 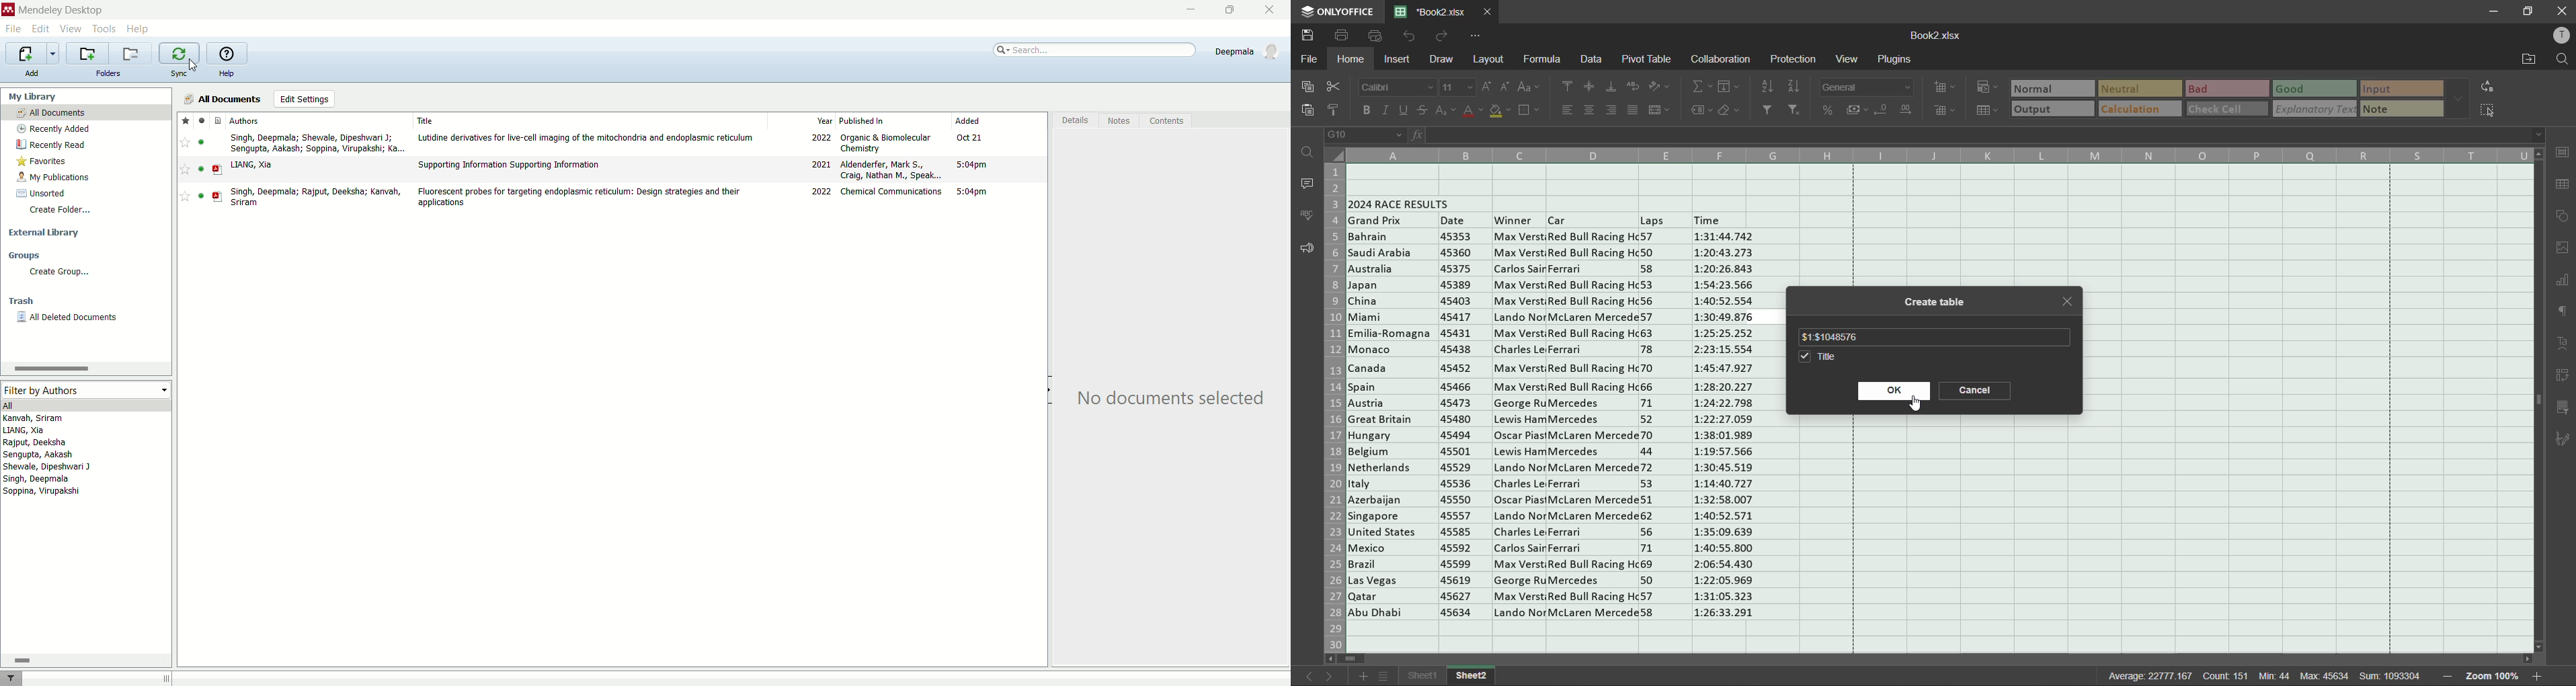 What do you see at coordinates (1935, 336) in the screenshot?
I see `table range` at bounding box center [1935, 336].